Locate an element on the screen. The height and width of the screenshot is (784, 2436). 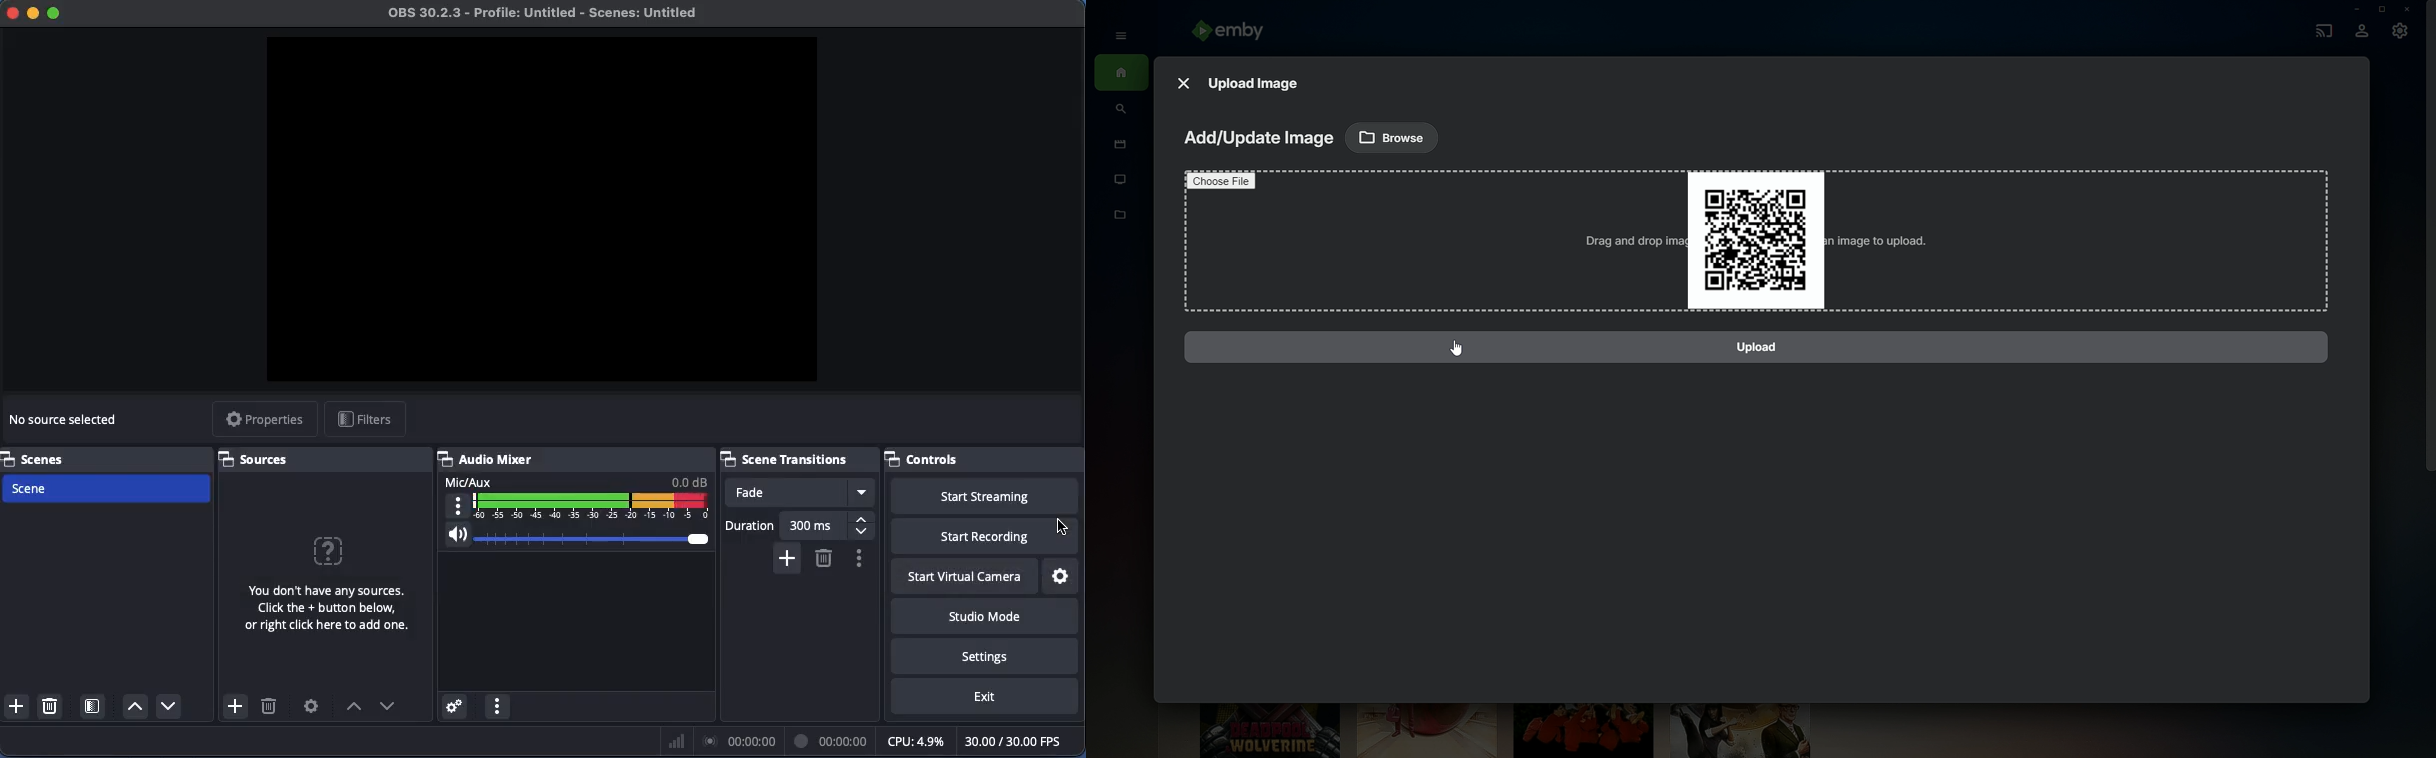
Scenes is located at coordinates (39, 457).